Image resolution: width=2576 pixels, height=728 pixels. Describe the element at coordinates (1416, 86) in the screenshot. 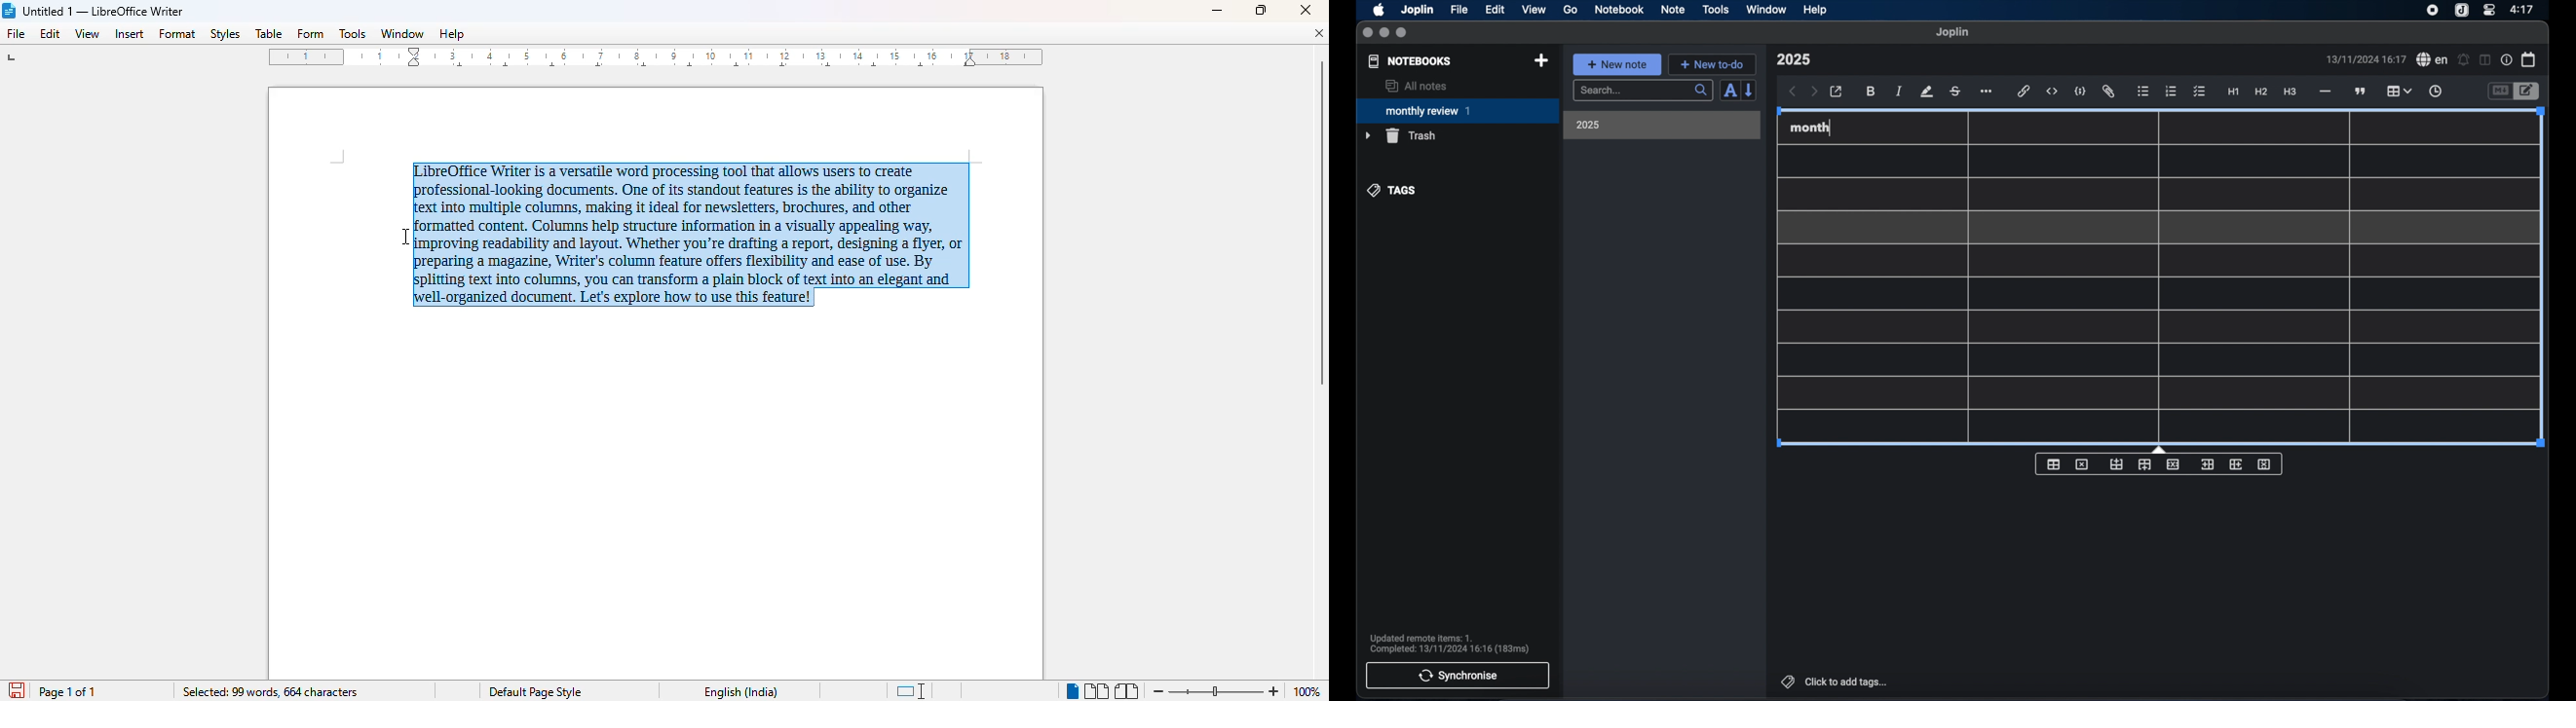

I see `all notes` at that location.